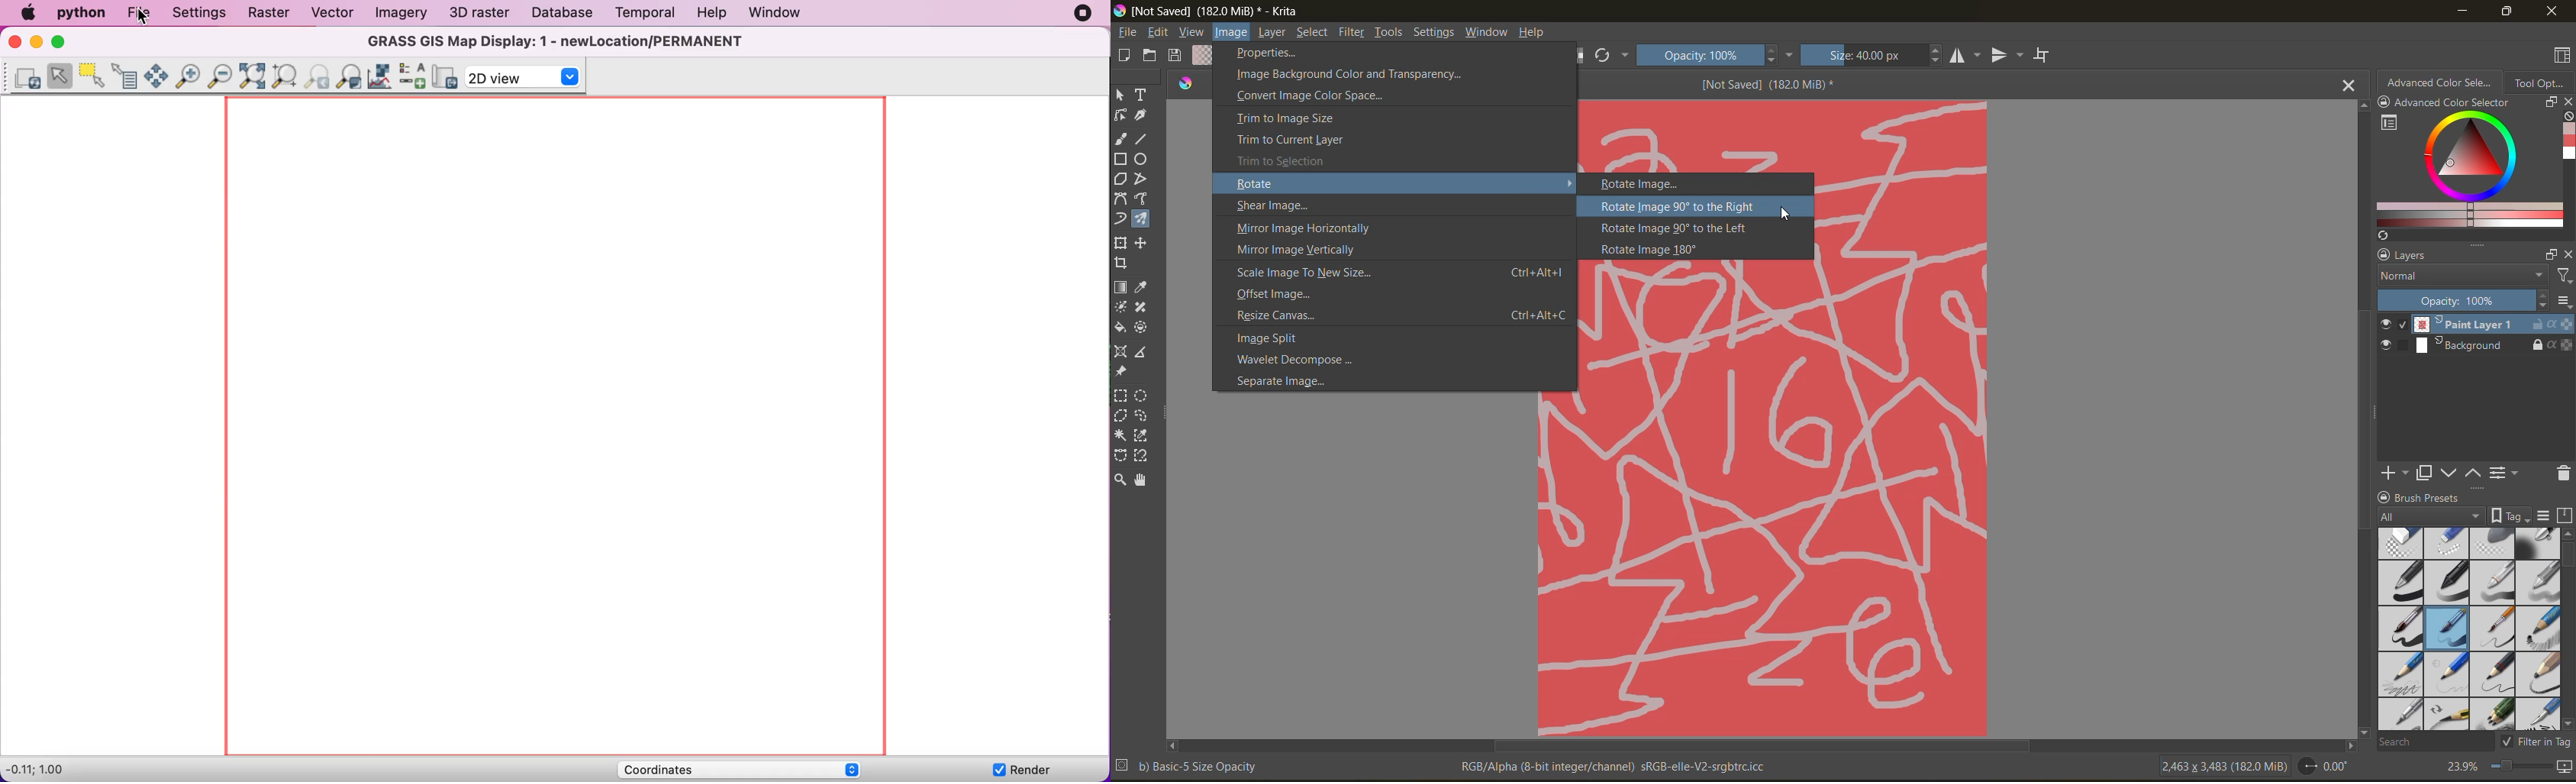 The image size is (2576, 784). I want to click on view, so click(1191, 33).